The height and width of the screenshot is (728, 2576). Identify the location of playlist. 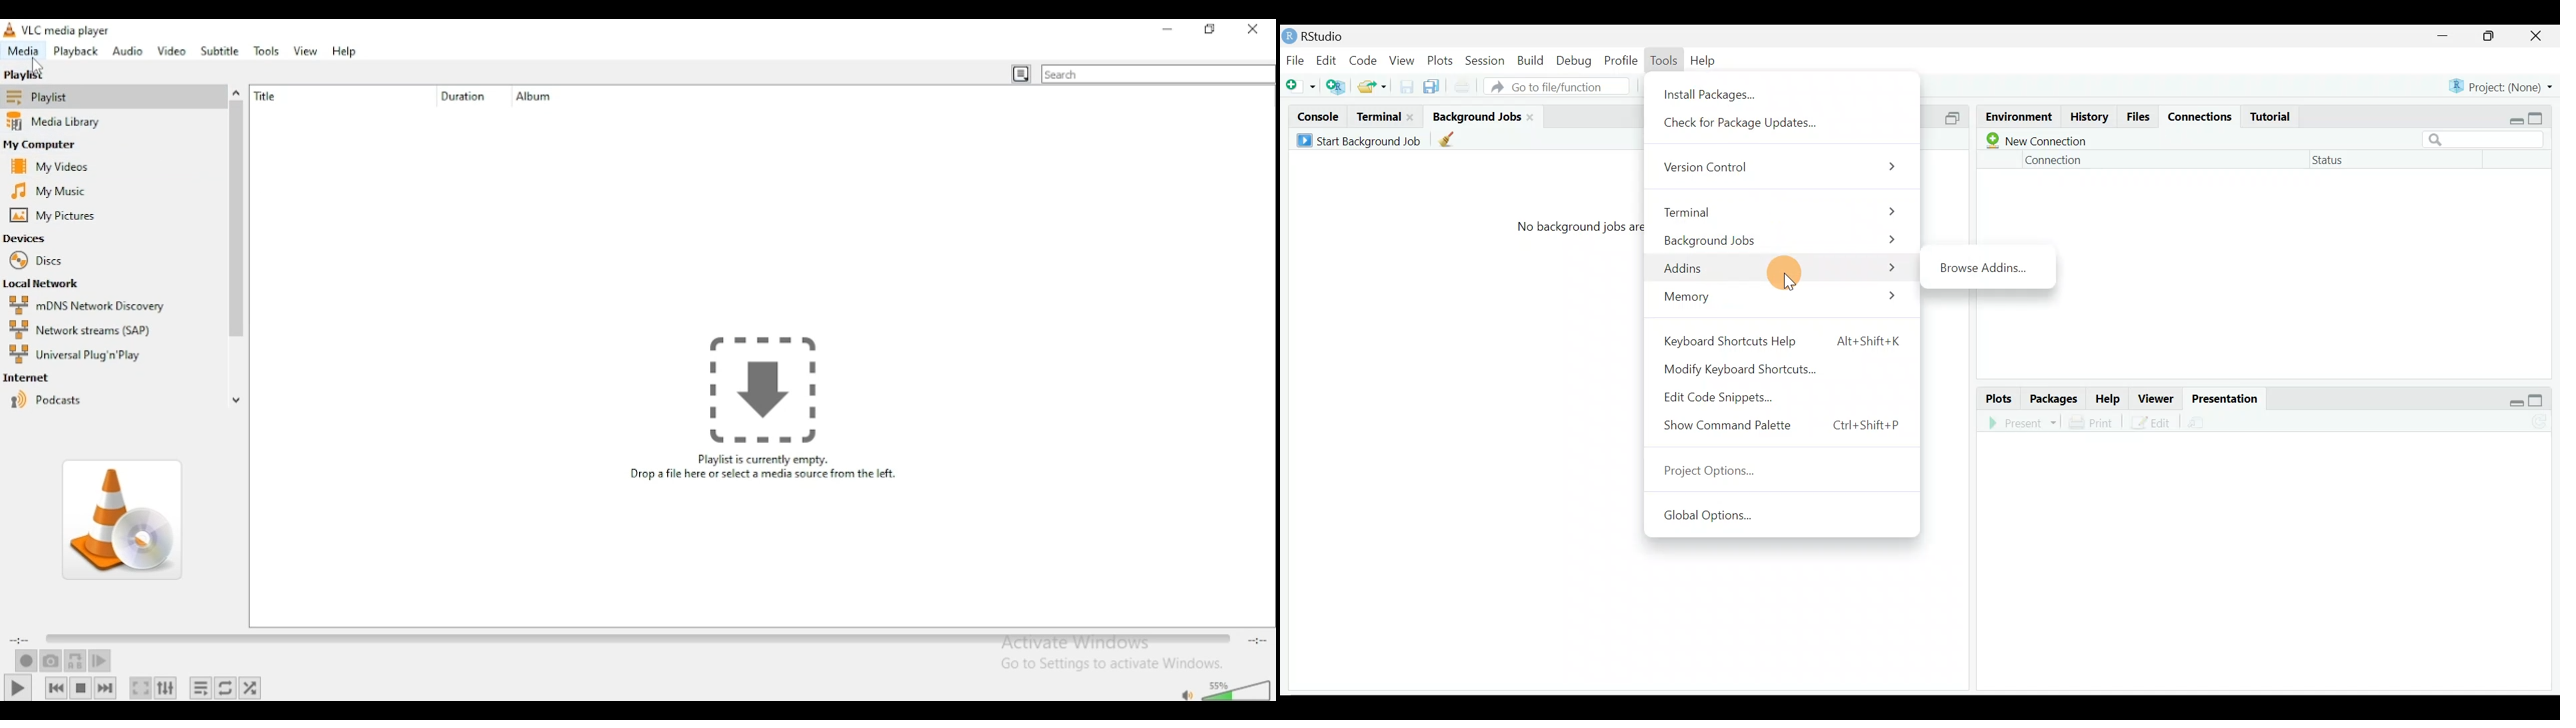
(42, 96).